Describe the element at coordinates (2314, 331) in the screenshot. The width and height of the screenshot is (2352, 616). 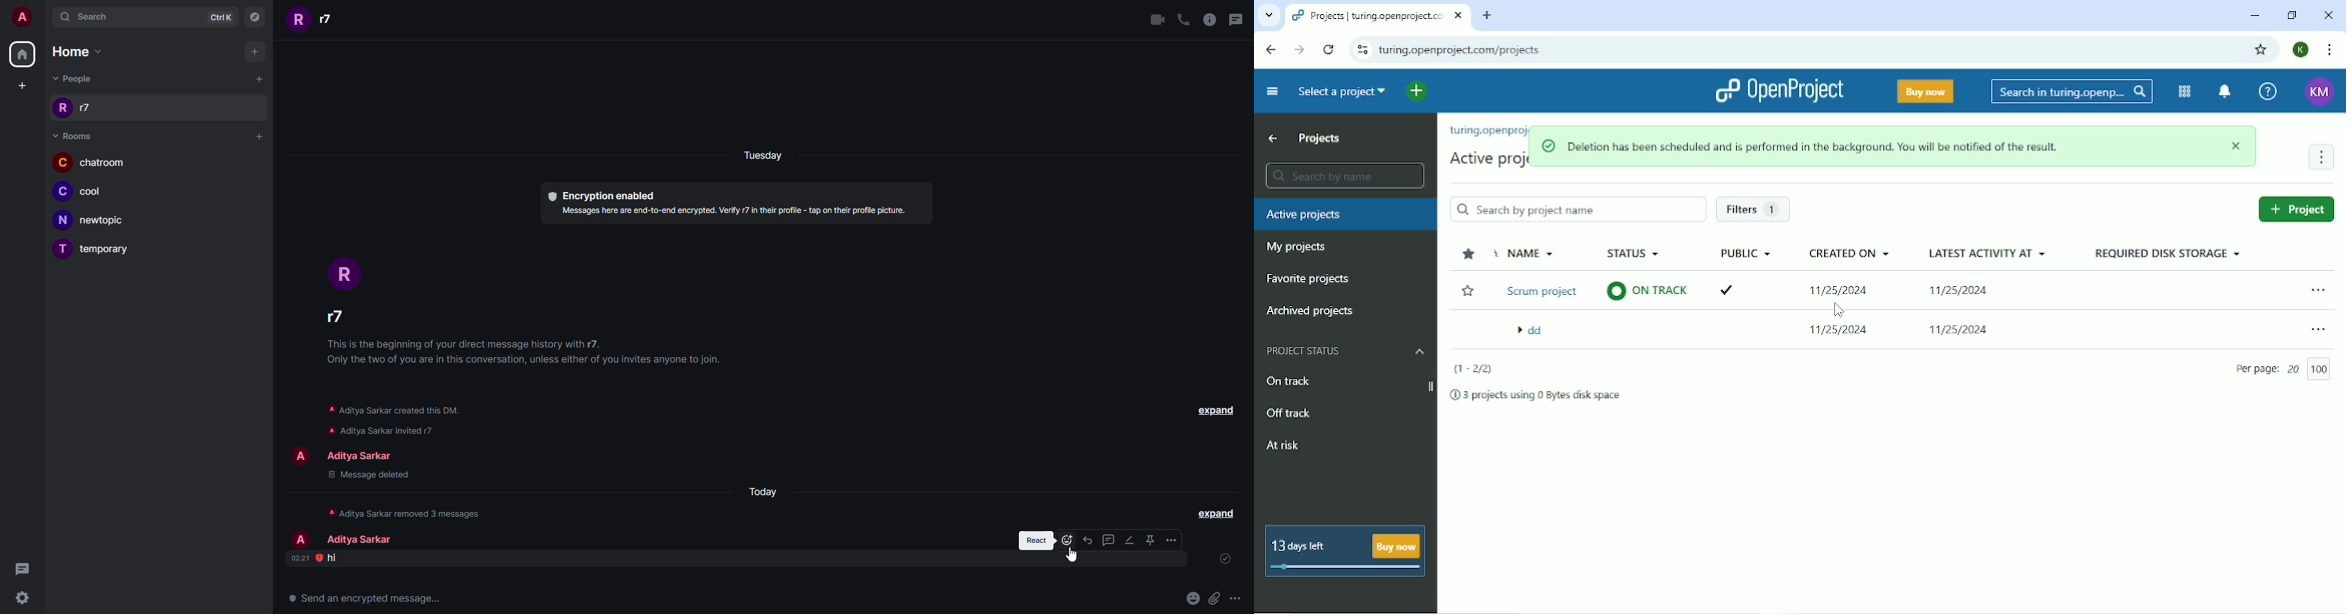
I see `Open menu` at that location.